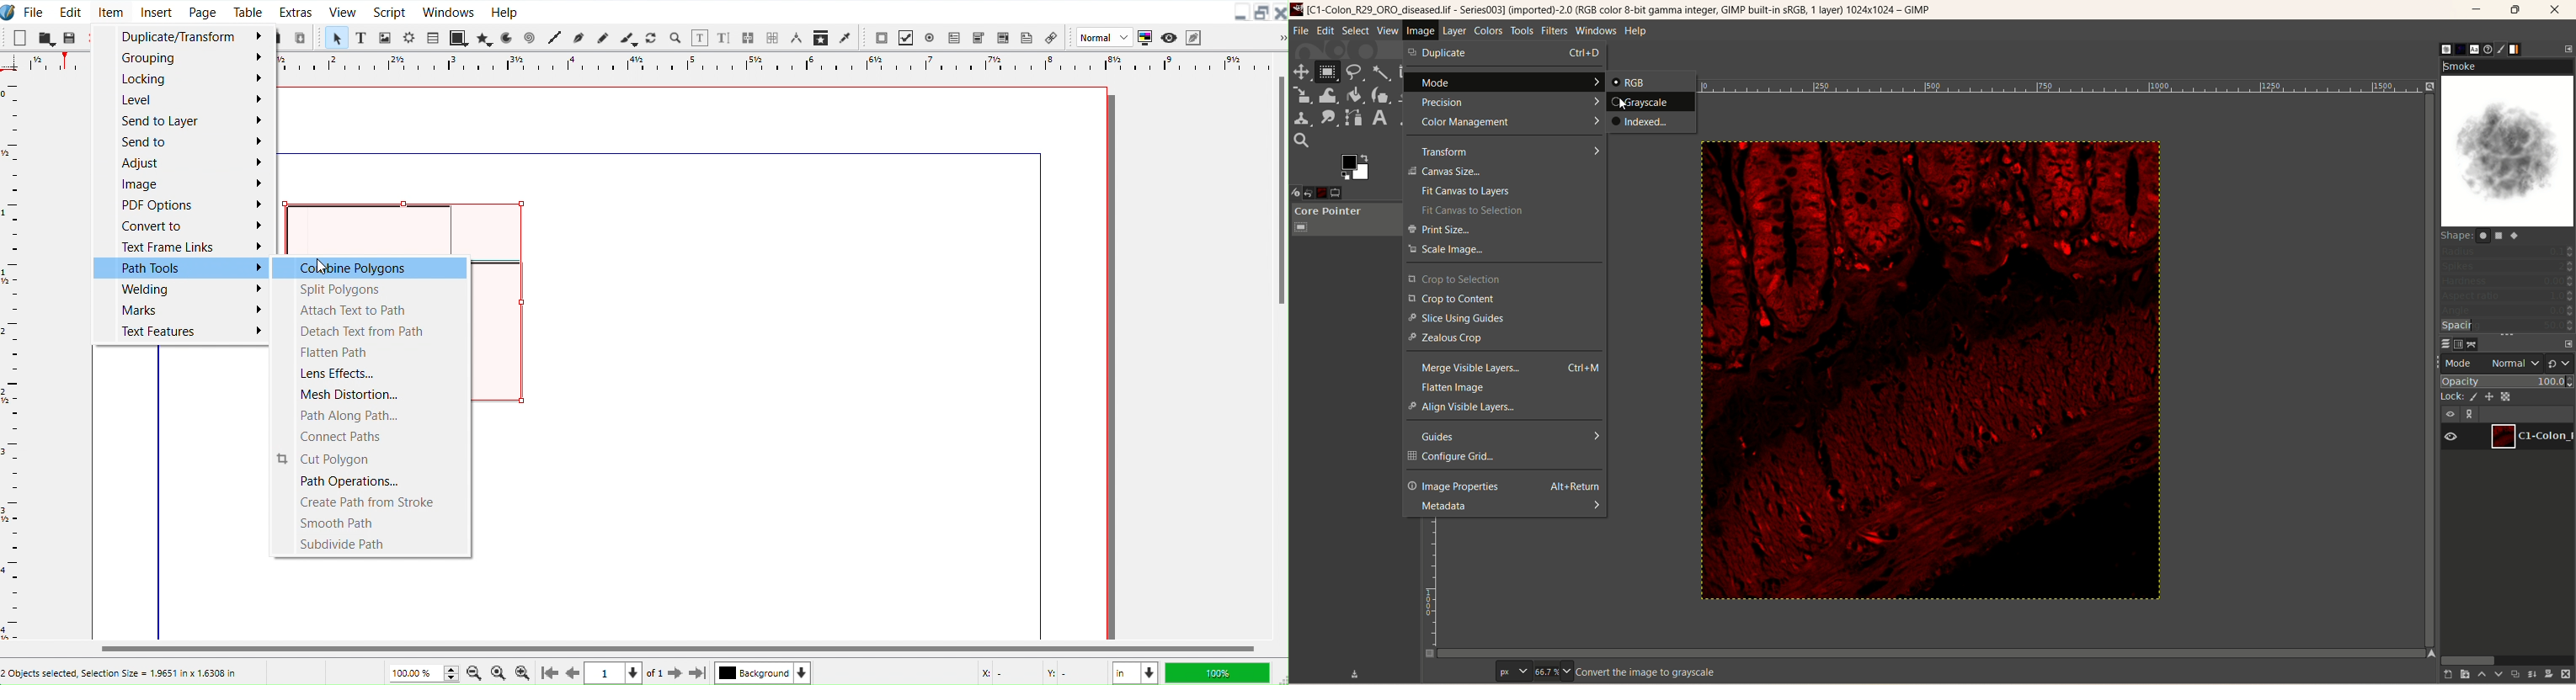 The height and width of the screenshot is (700, 2576). I want to click on Lens Effects, so click(370, 371).